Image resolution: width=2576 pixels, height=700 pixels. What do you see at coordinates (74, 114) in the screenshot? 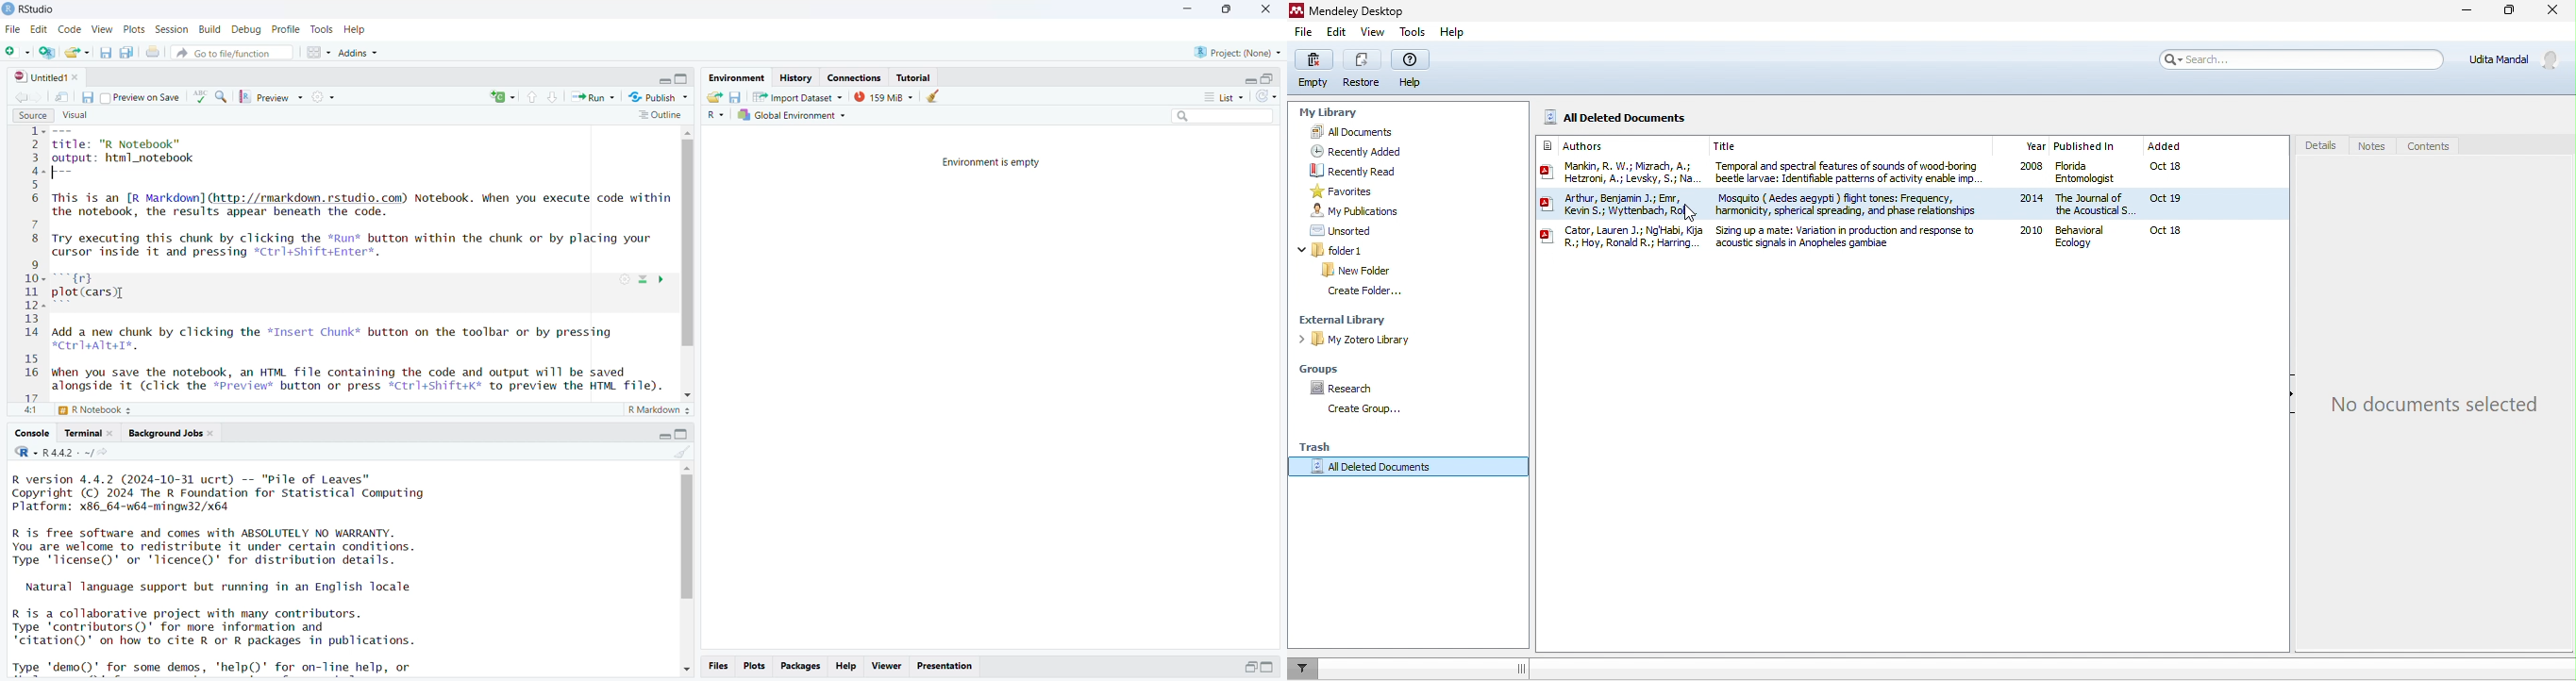
I see `visual` at bounding box center [74, 114].